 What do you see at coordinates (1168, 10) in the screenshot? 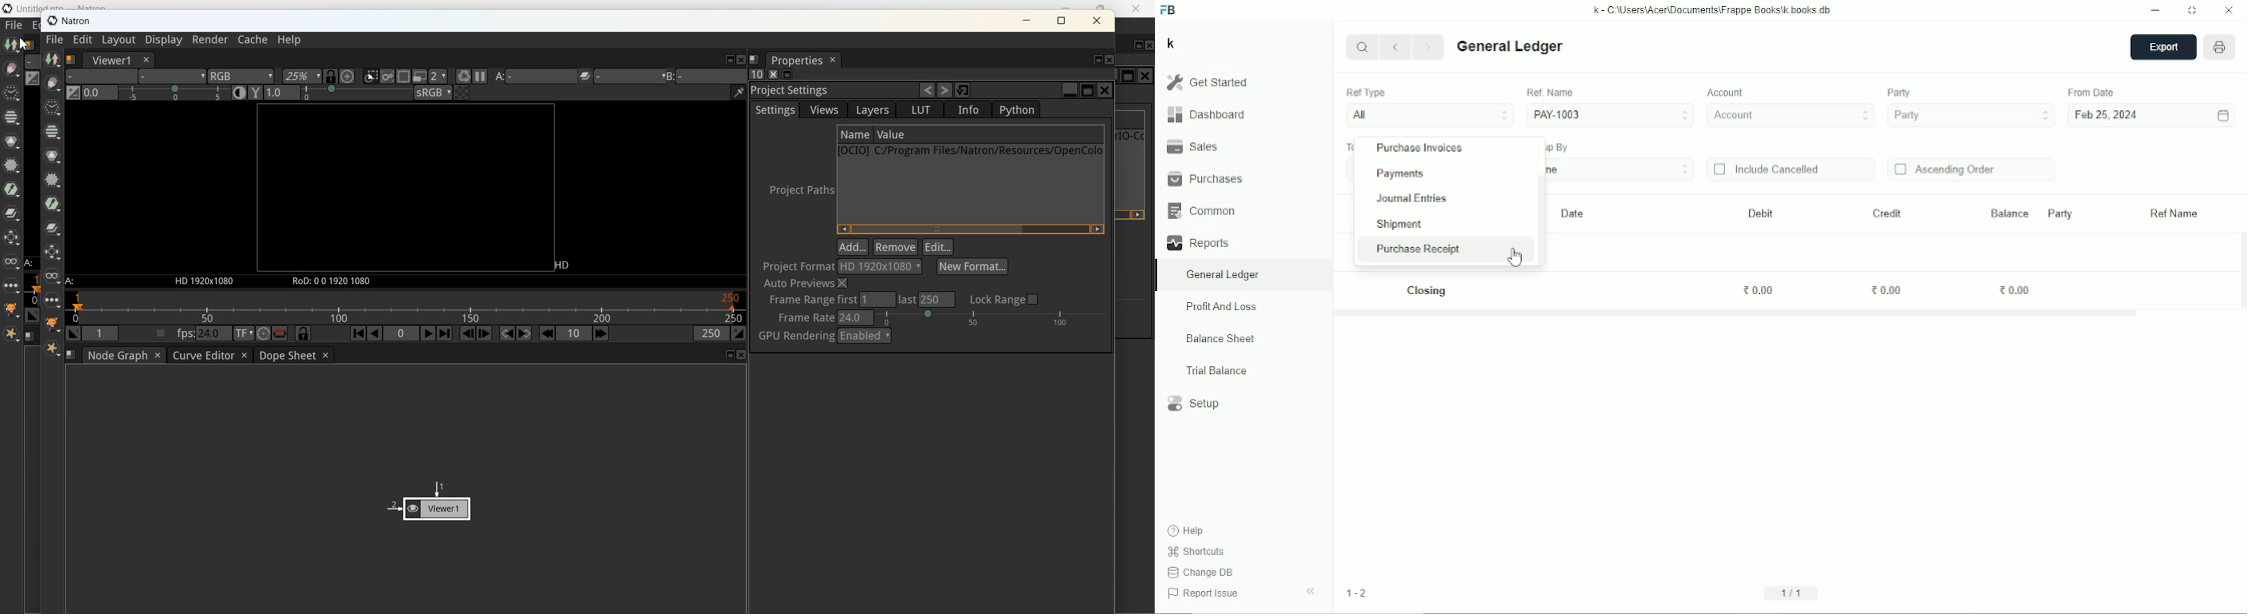
I see `FB` at bounding box center [1168, 10].